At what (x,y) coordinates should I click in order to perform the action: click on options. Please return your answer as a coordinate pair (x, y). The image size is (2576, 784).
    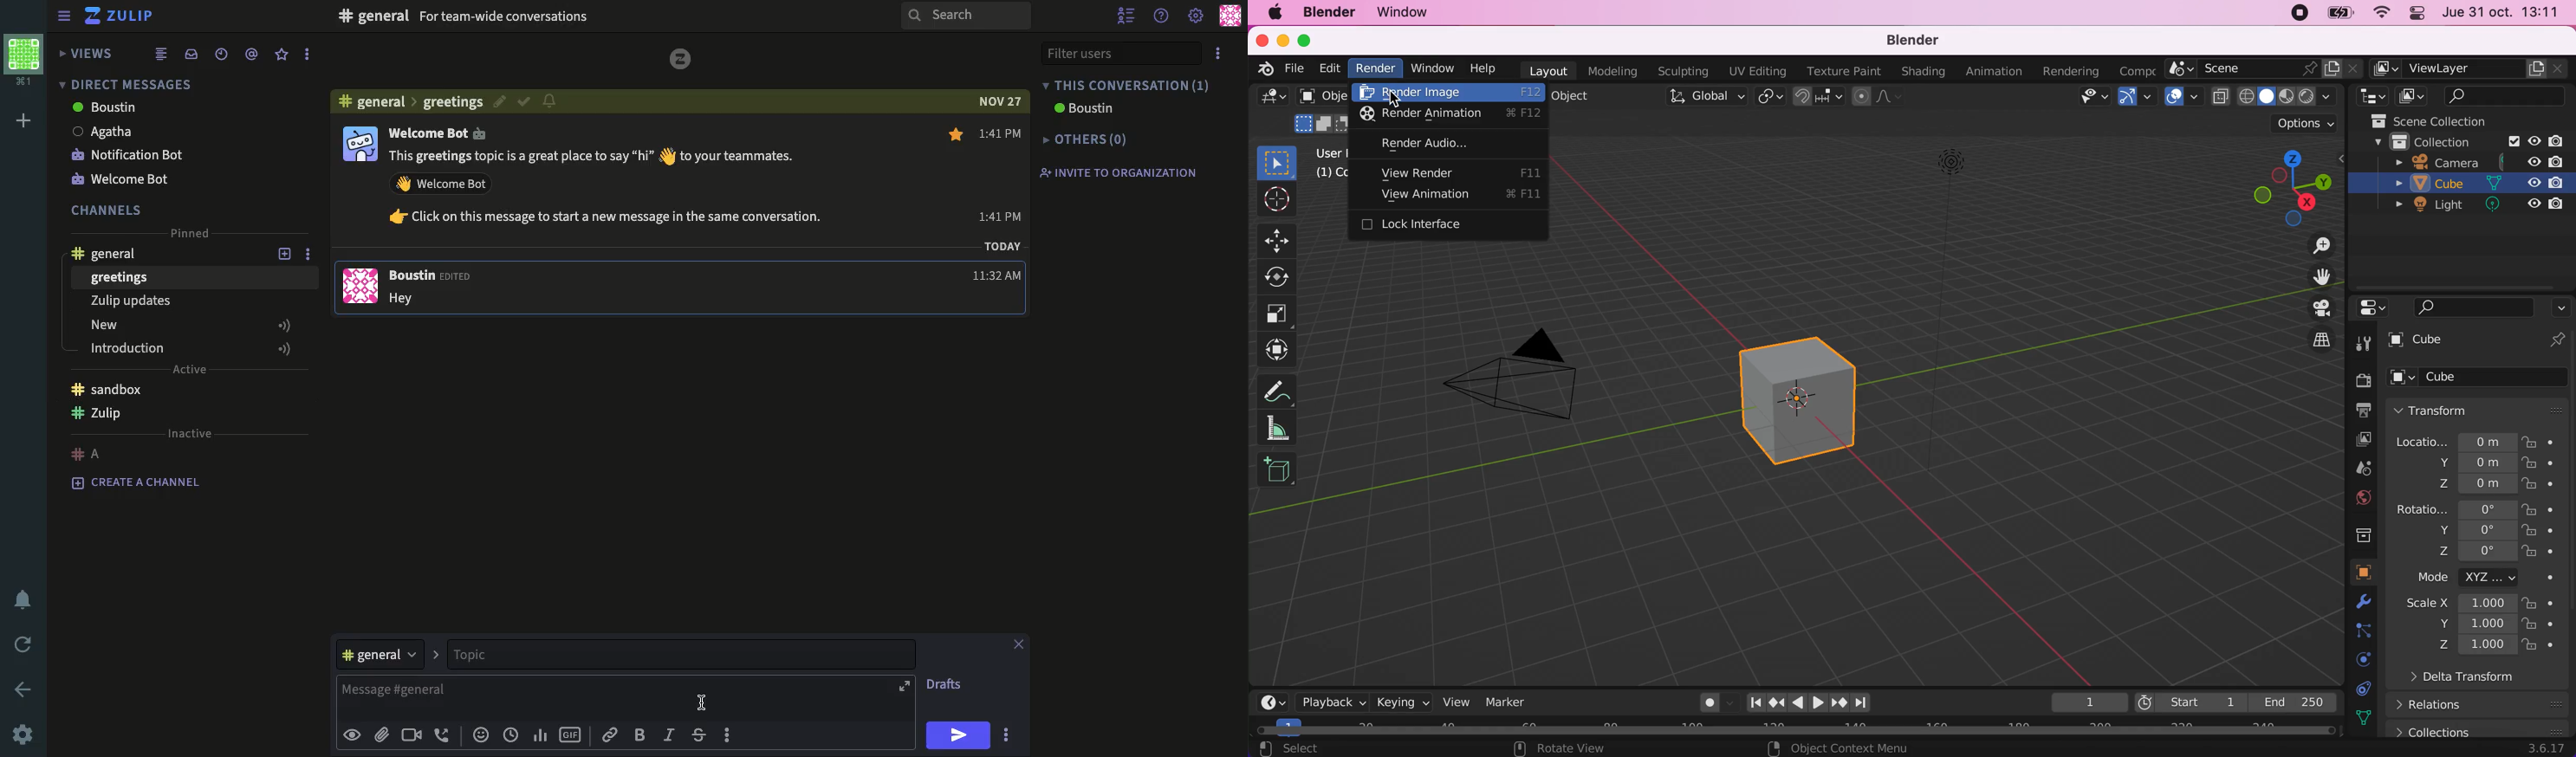
    Looking at the image, I should click on (304, 55).